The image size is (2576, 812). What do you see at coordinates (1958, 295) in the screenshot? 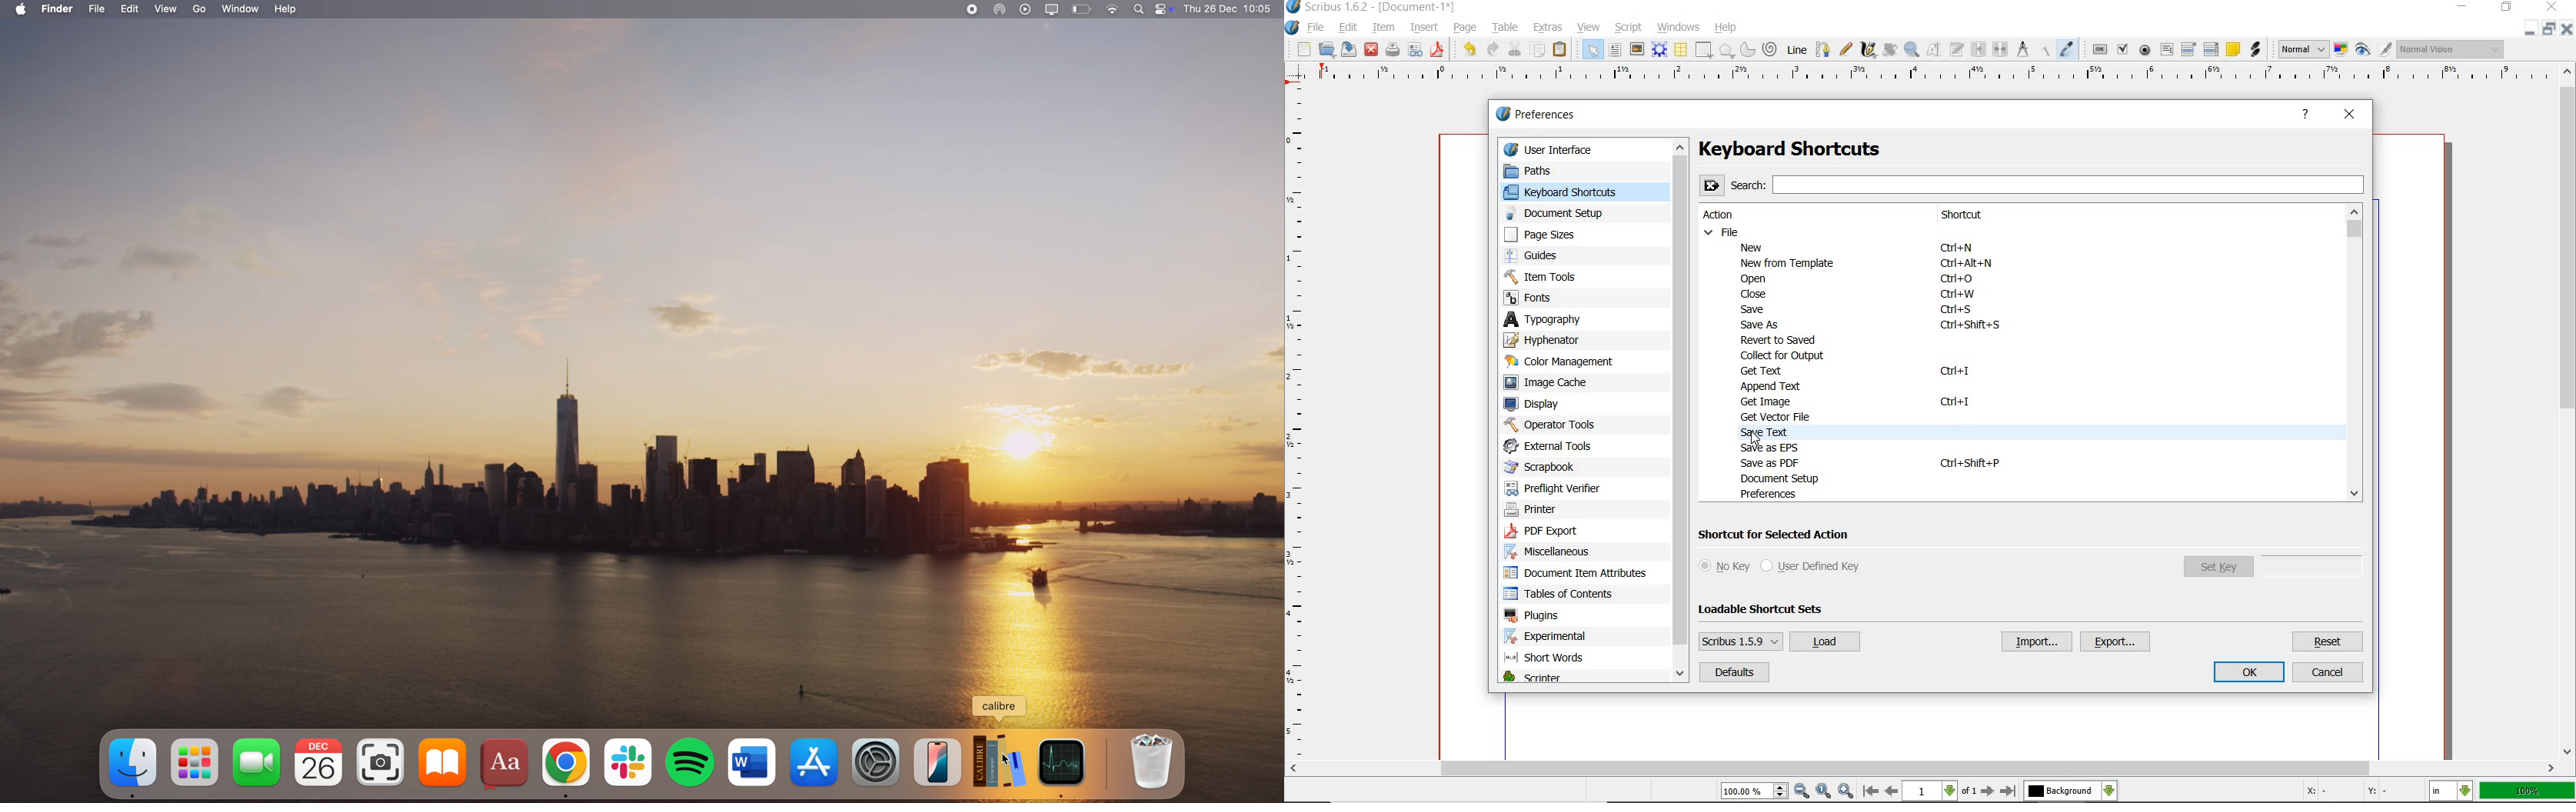
I see `Ctrl + W` at bounding box center [1958, 295].